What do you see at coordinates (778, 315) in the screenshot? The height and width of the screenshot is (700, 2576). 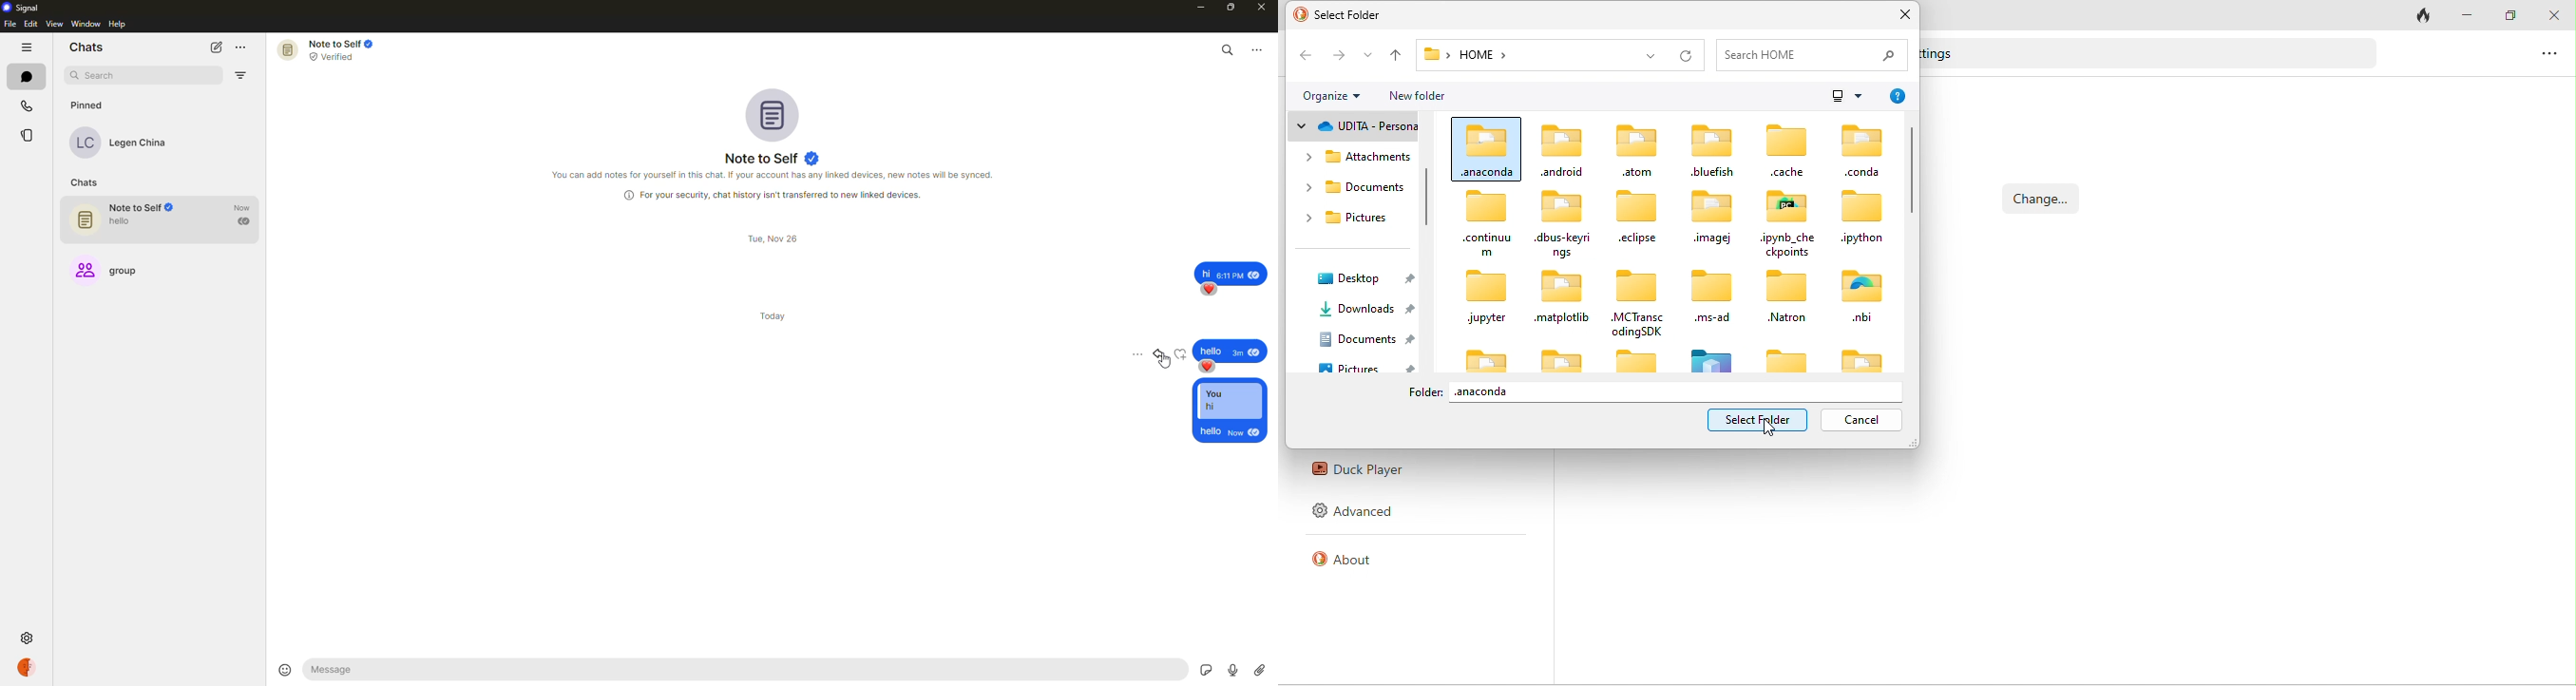 I see `day` at bounding box center [778, 315].